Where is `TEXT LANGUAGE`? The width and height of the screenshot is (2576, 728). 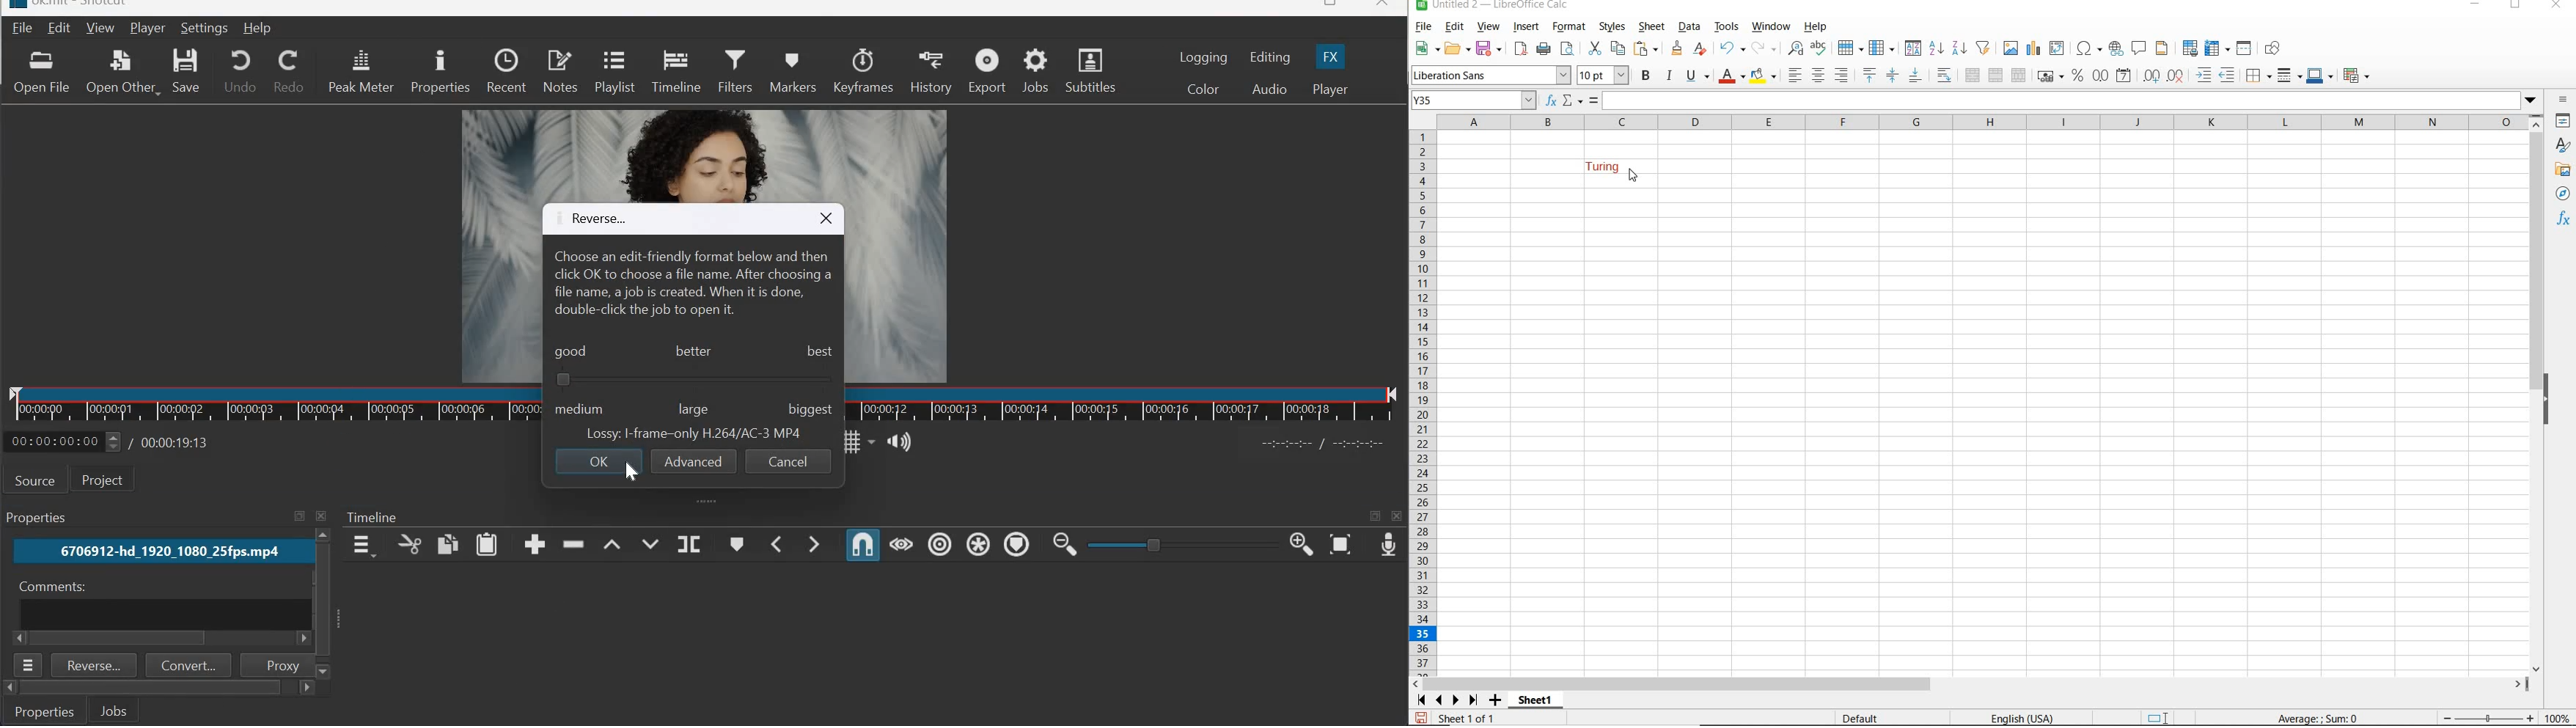
TEXT LANGUAGE is located at coordinates (2018, 718).